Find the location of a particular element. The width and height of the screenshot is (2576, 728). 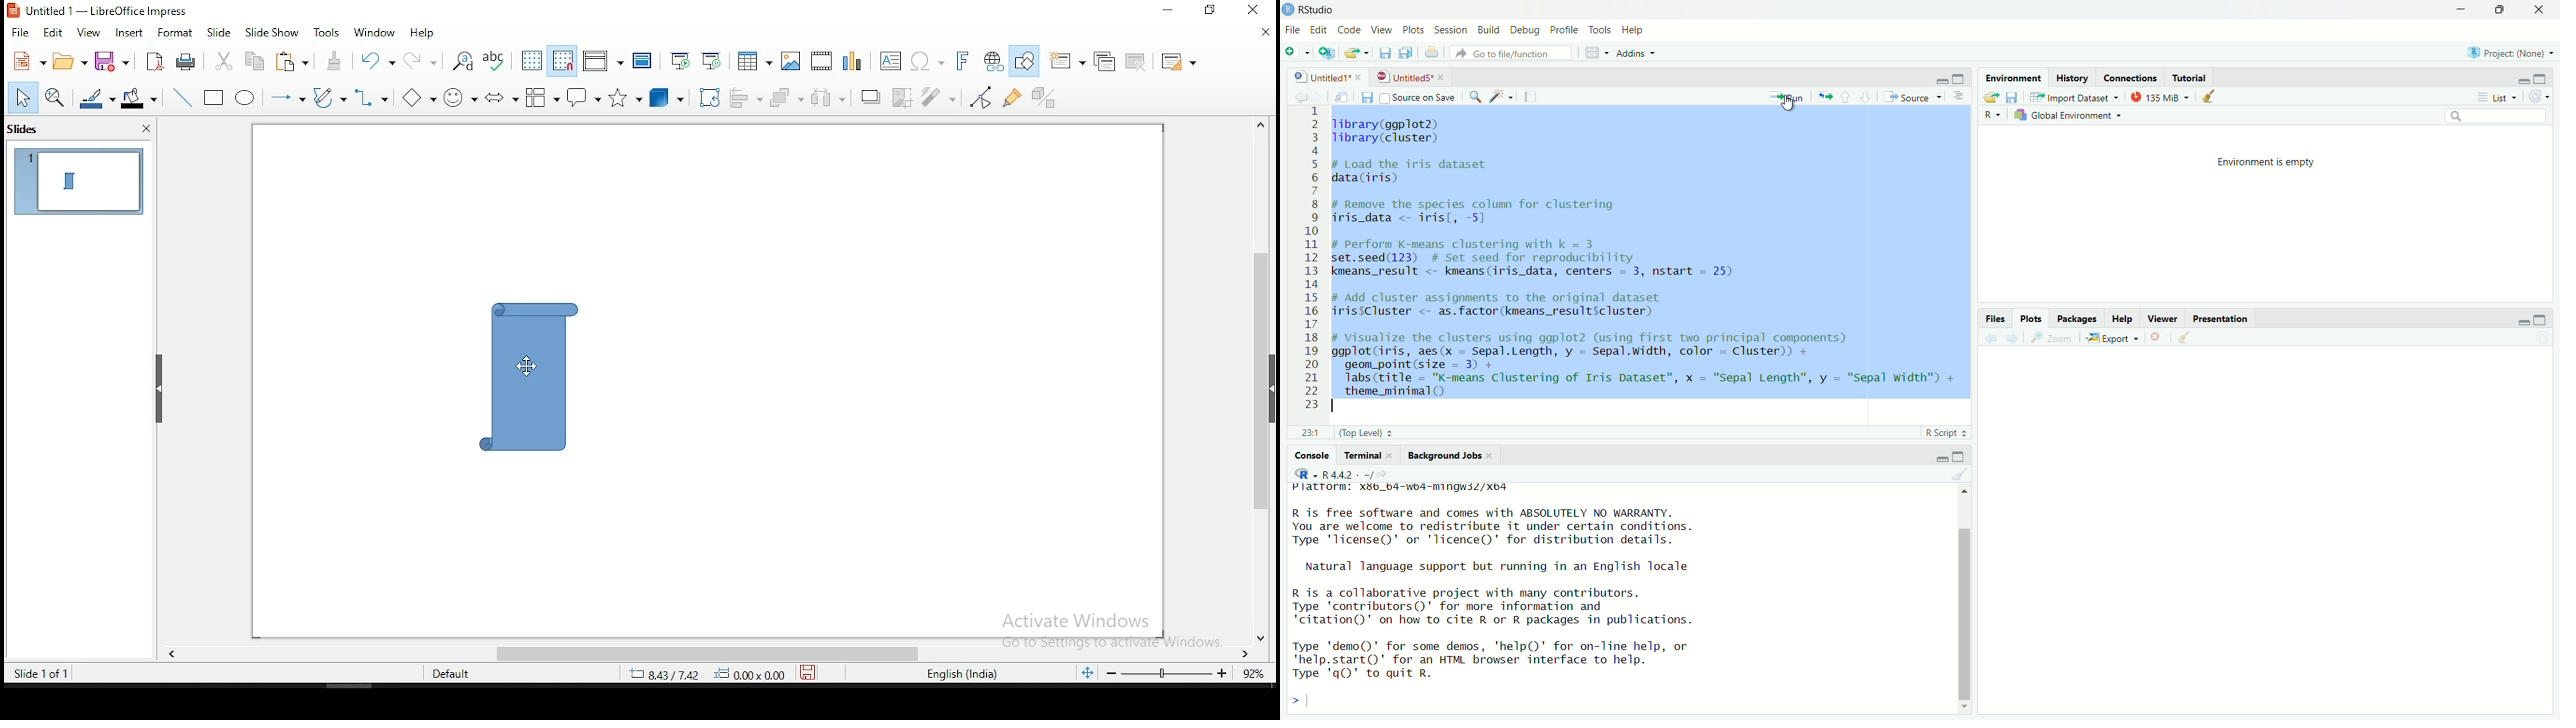

zoom slider is located at coordinates (1169, 676).